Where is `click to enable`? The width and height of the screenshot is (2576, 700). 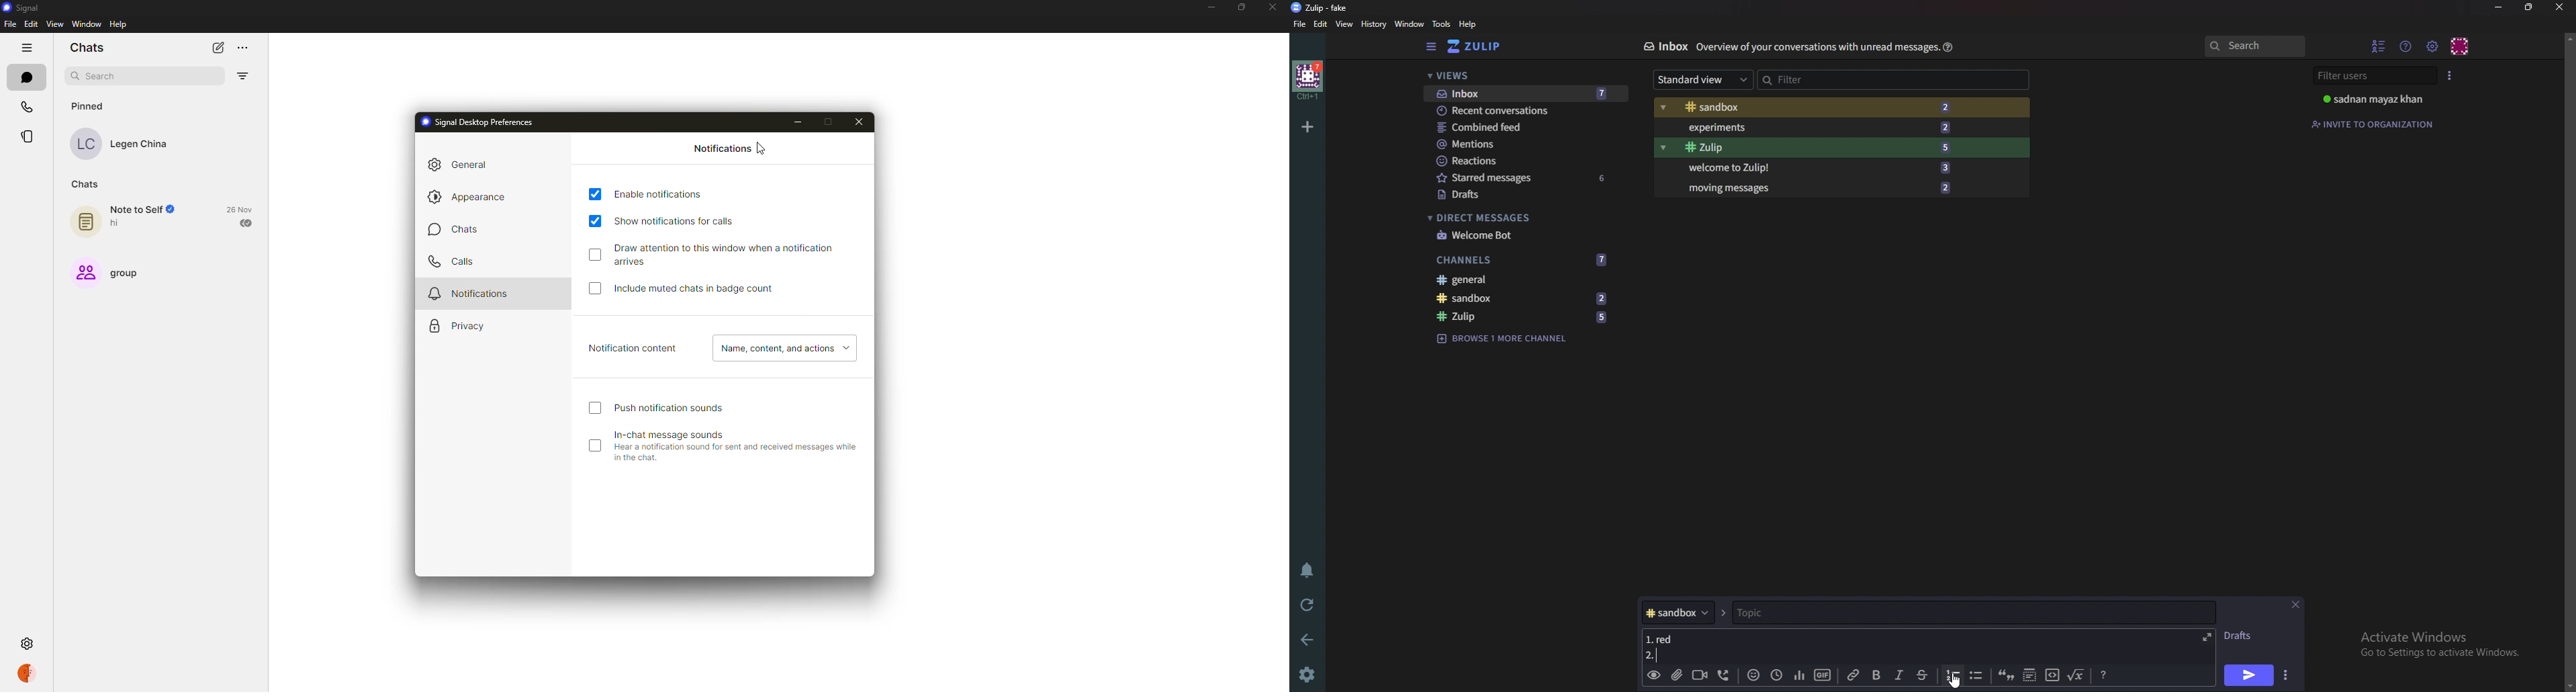
click to enable is located at coordinates (595, 288).